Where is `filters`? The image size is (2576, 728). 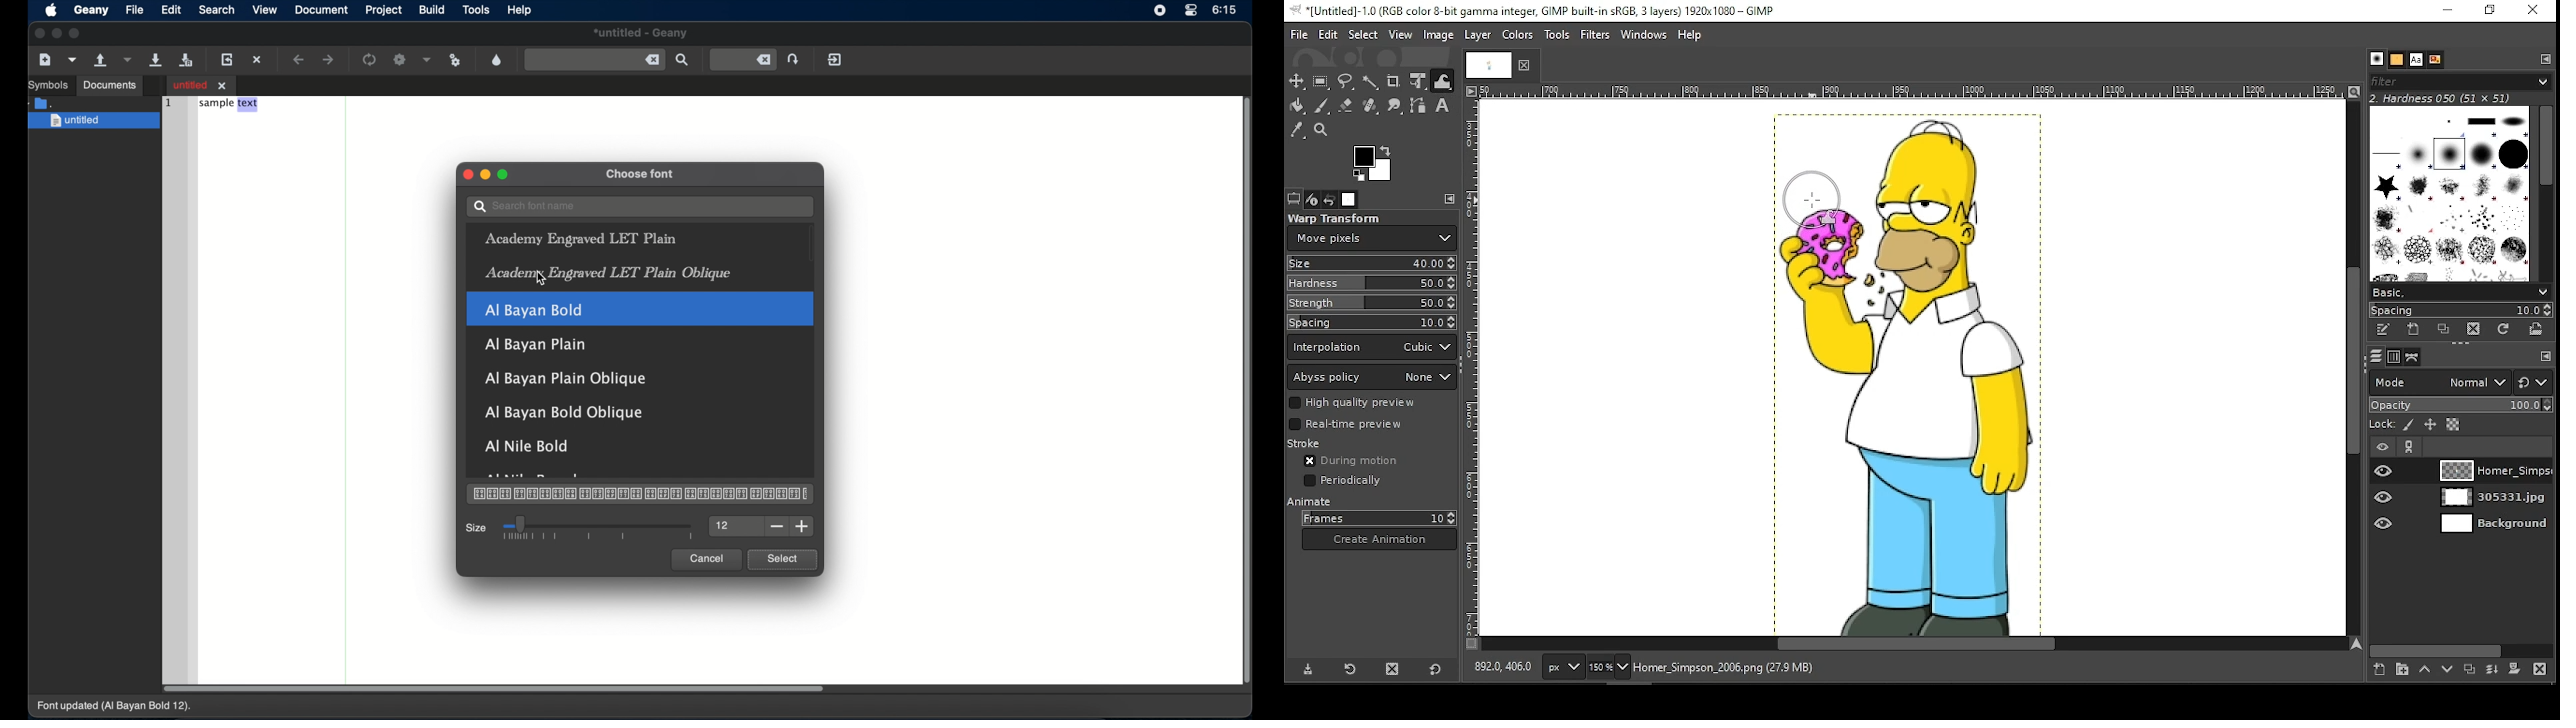 filters is located at coordinates (1595, 35).